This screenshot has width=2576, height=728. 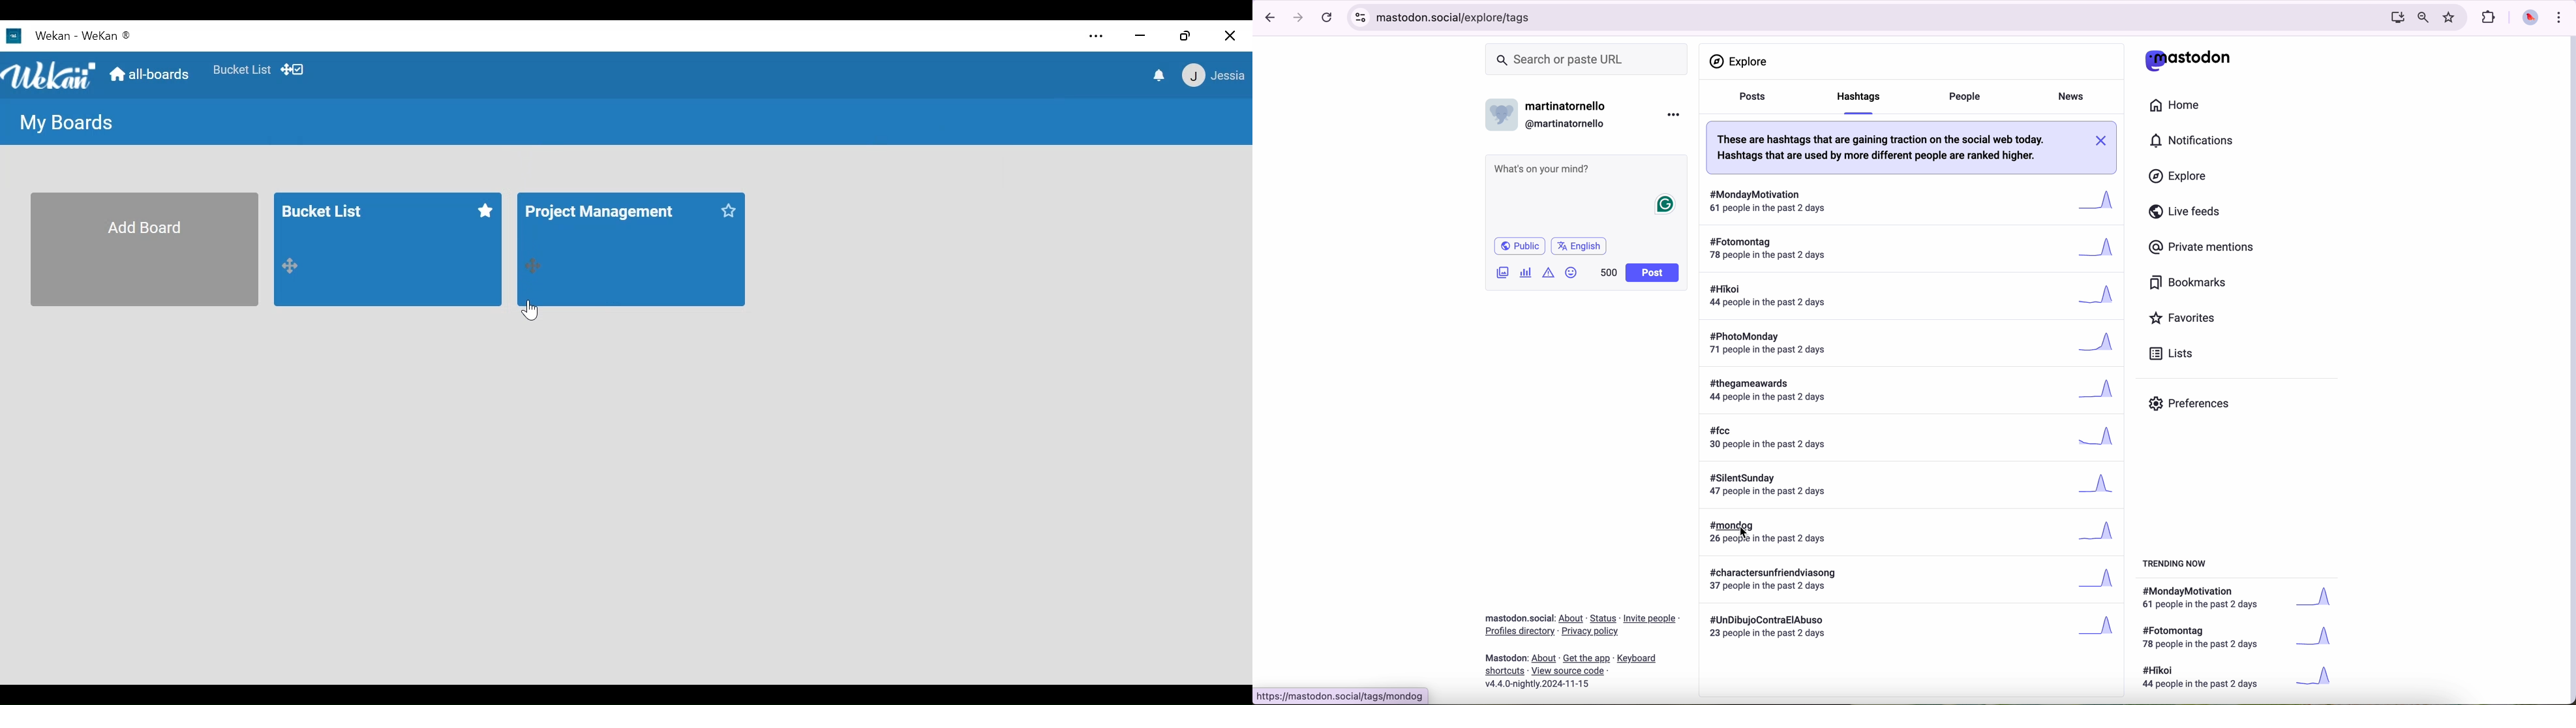 I want to click on public, so click(x=1521, y=246).